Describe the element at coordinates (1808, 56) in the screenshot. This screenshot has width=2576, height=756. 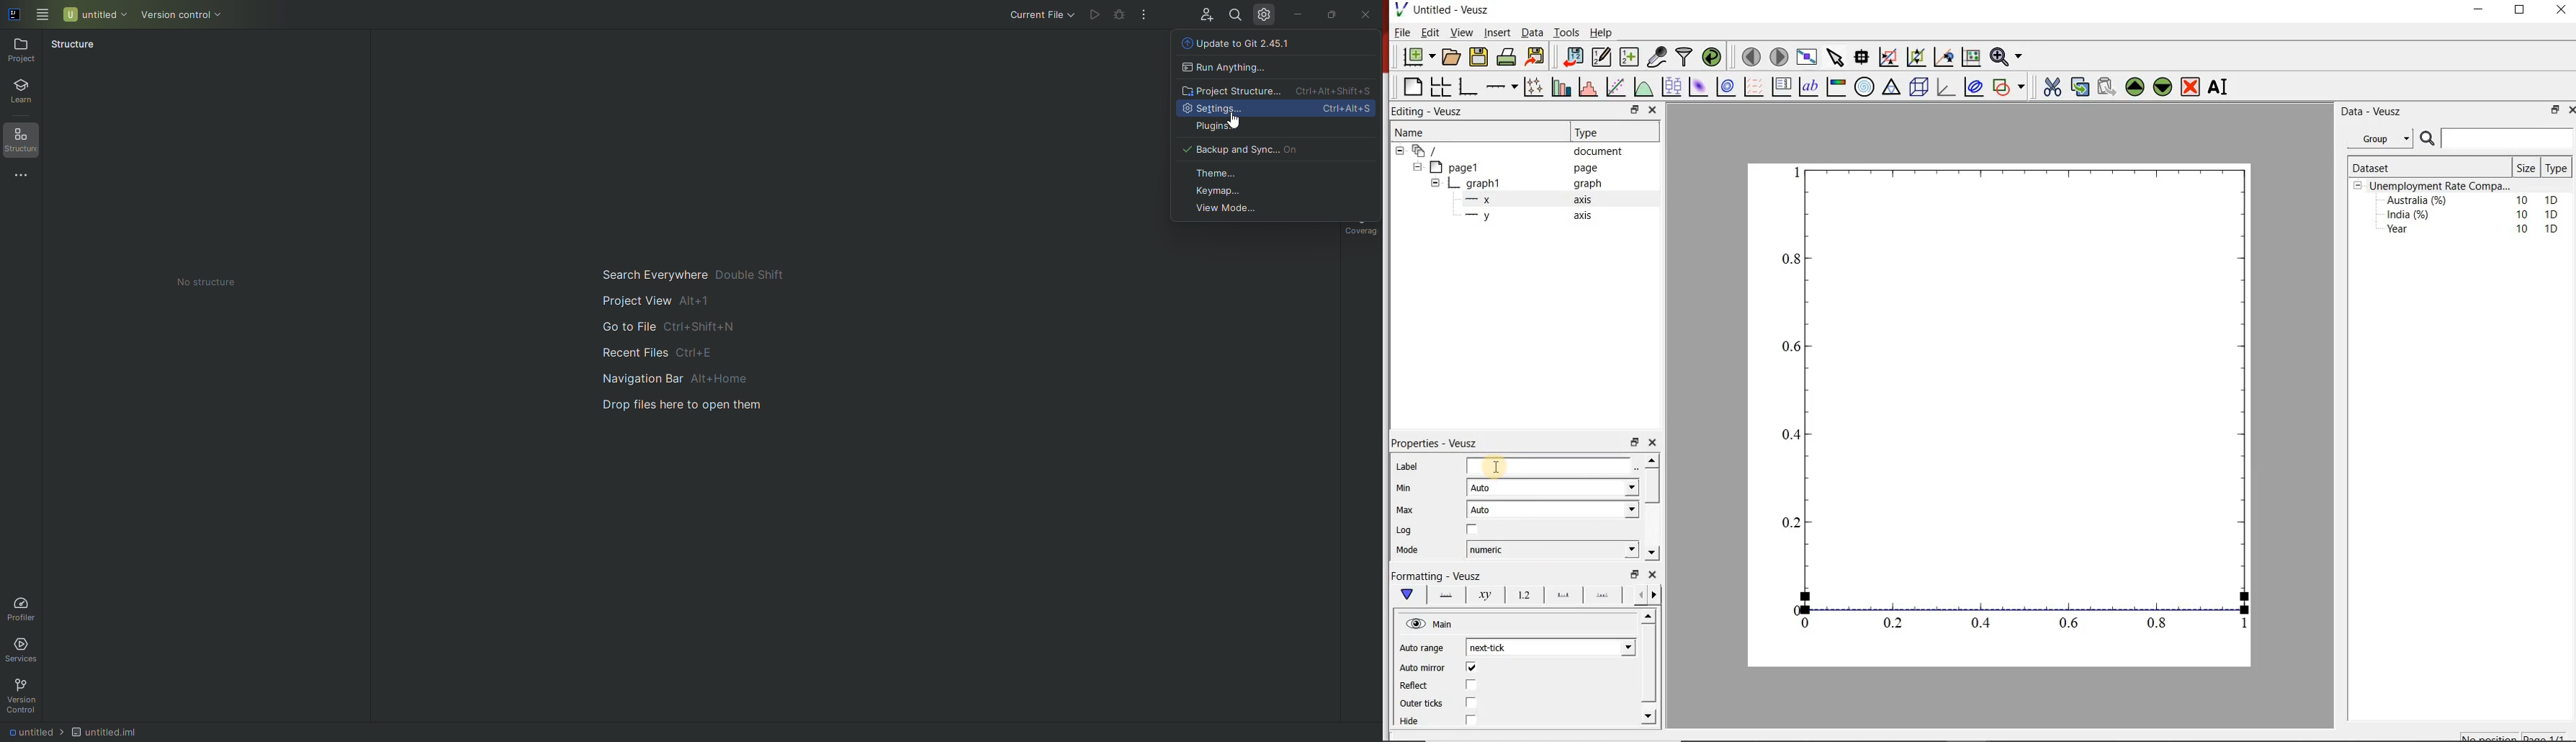
I see `view plot on full screen` at that location.